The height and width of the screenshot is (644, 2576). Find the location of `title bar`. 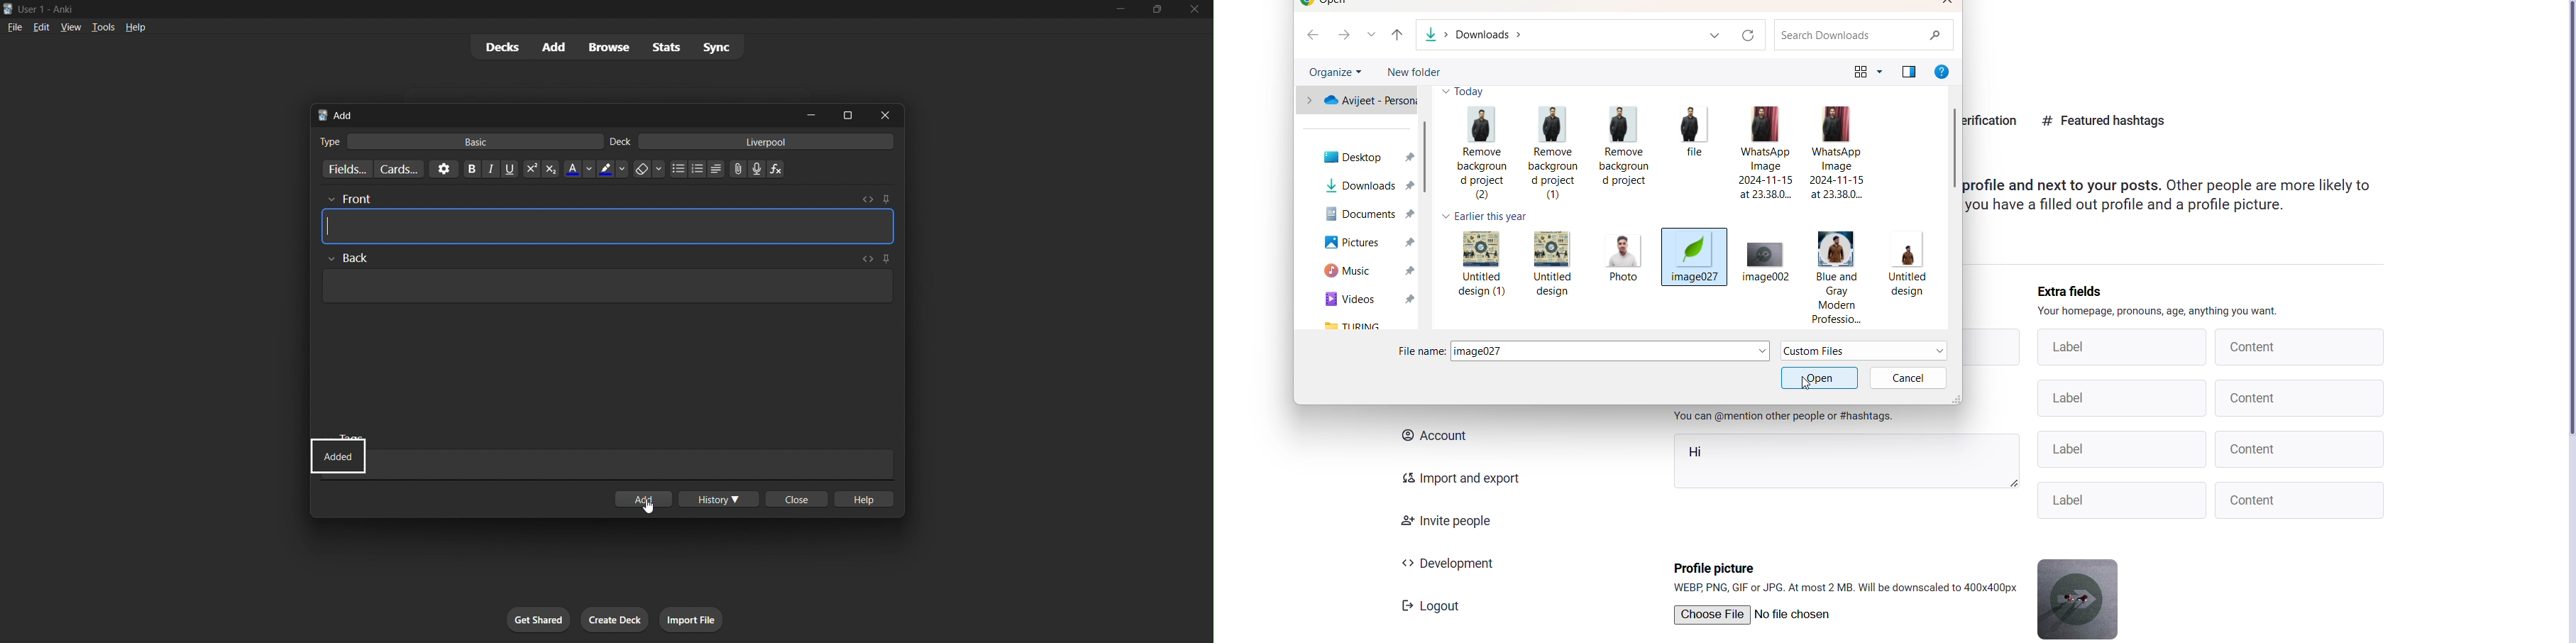

title bar is located at coordinates (535, 8).